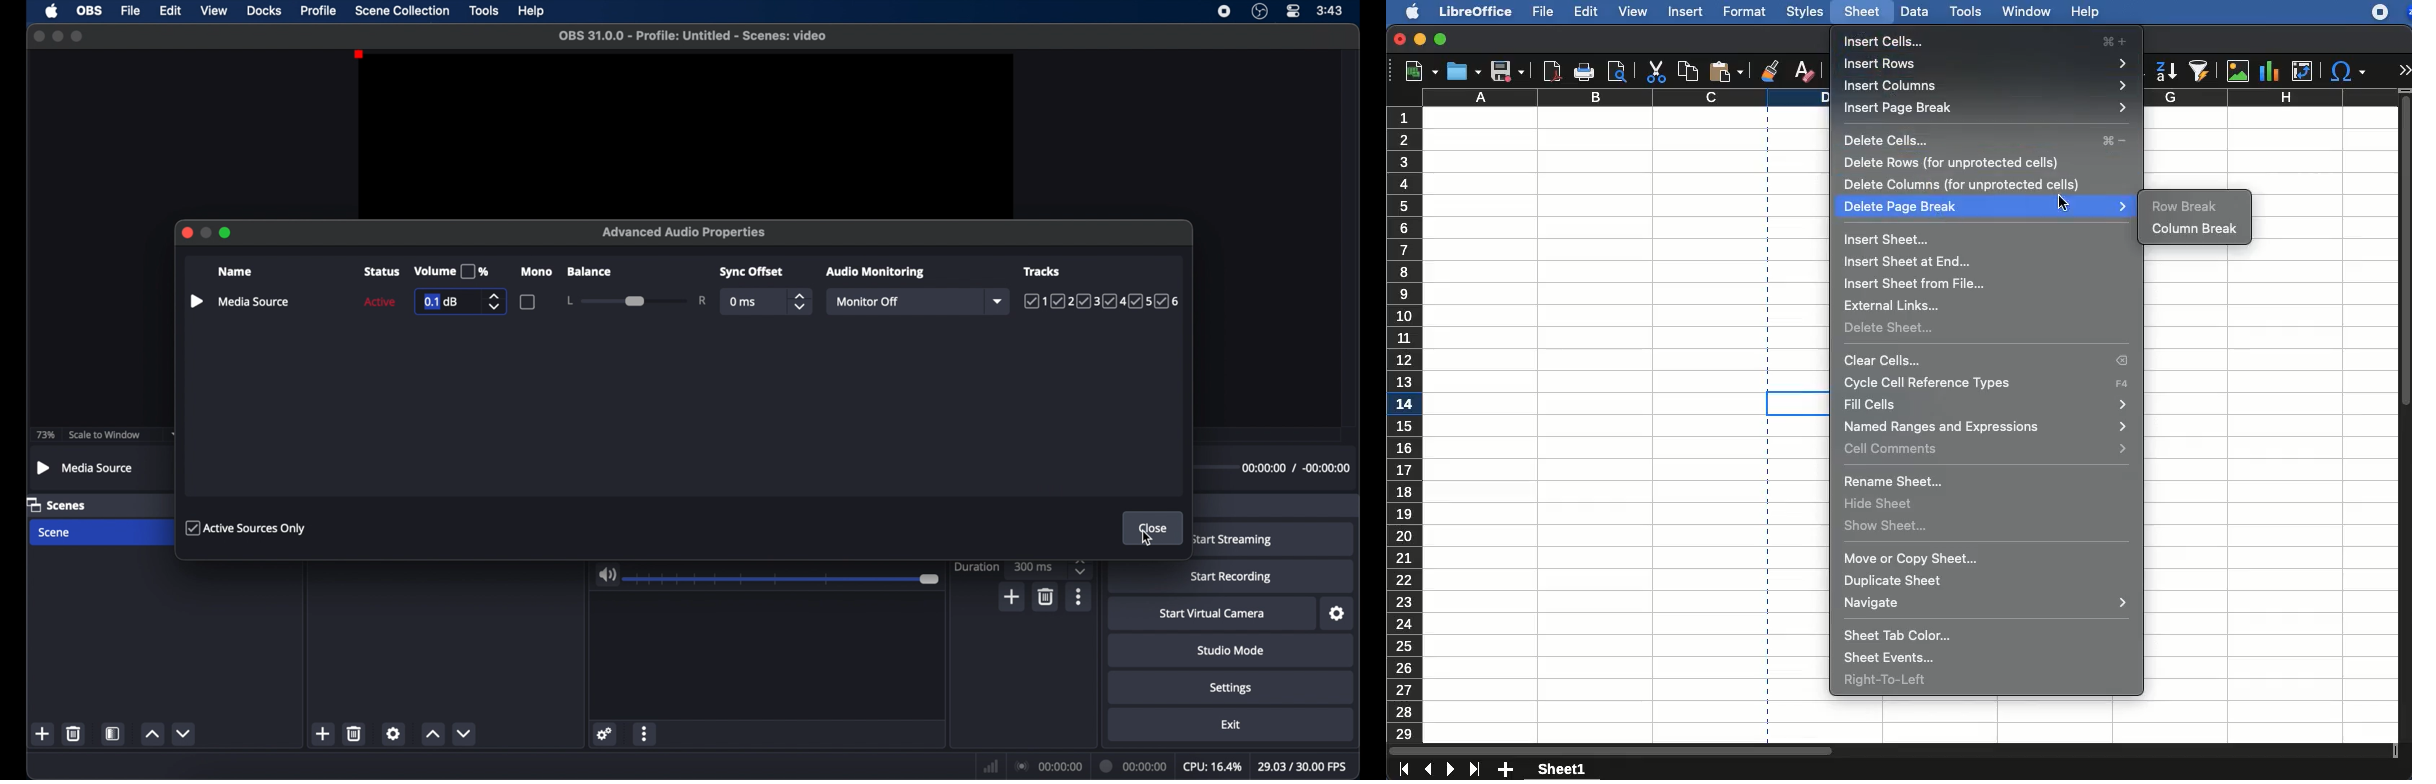  What do you see at coordinates (1232, 689) in the screenshot?
I see `settings` at bounding box center [1232, 689].